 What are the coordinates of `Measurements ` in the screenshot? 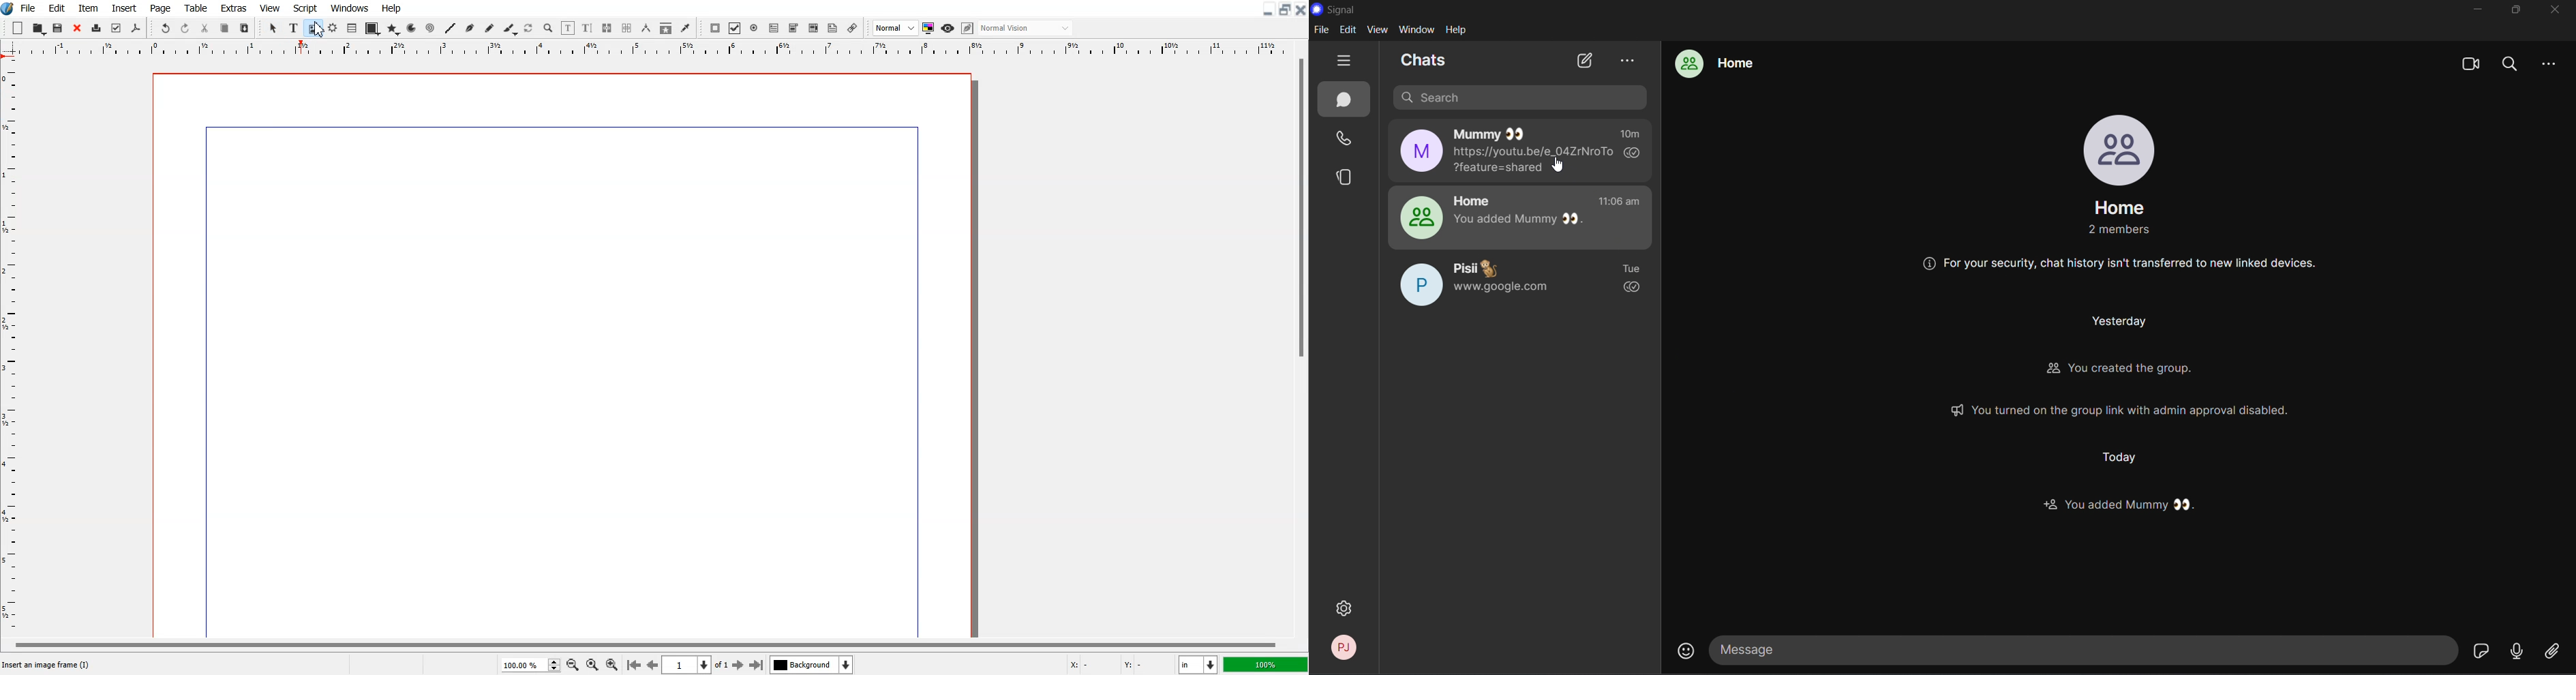 It's located at (646, 28).